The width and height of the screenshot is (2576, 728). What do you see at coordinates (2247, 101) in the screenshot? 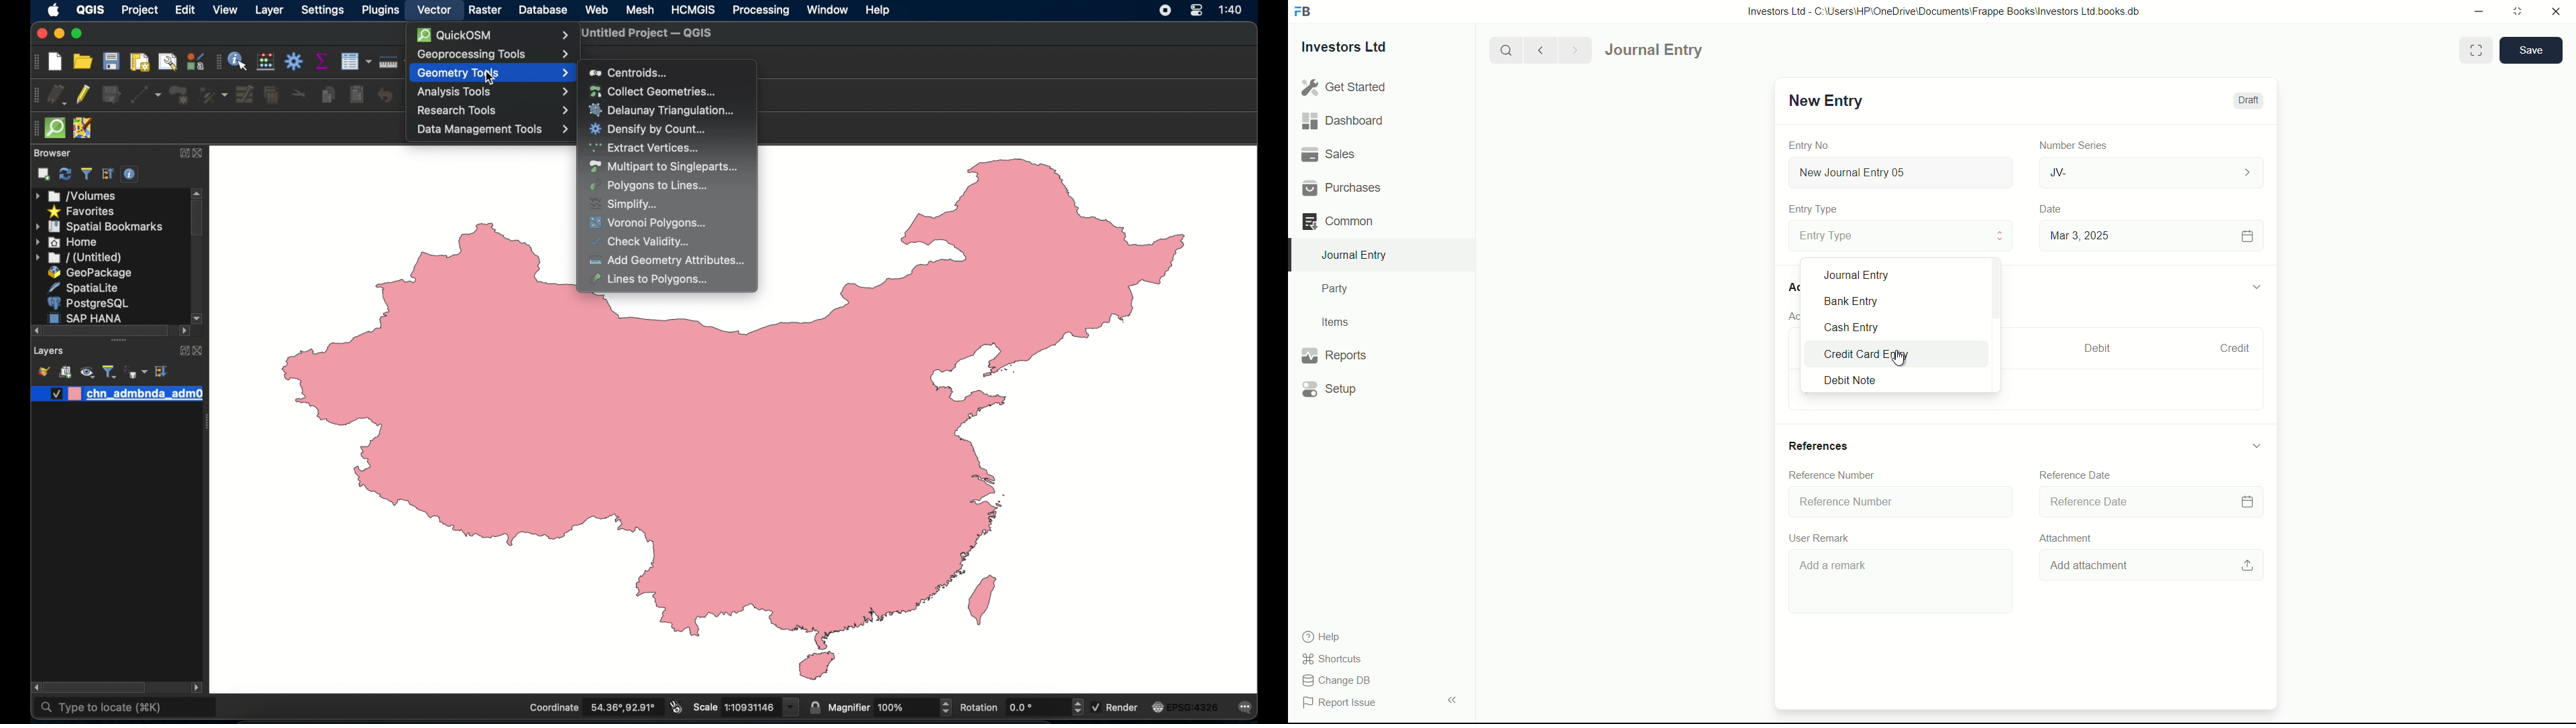
I see `Draft` at bounding box center [2247, 101].